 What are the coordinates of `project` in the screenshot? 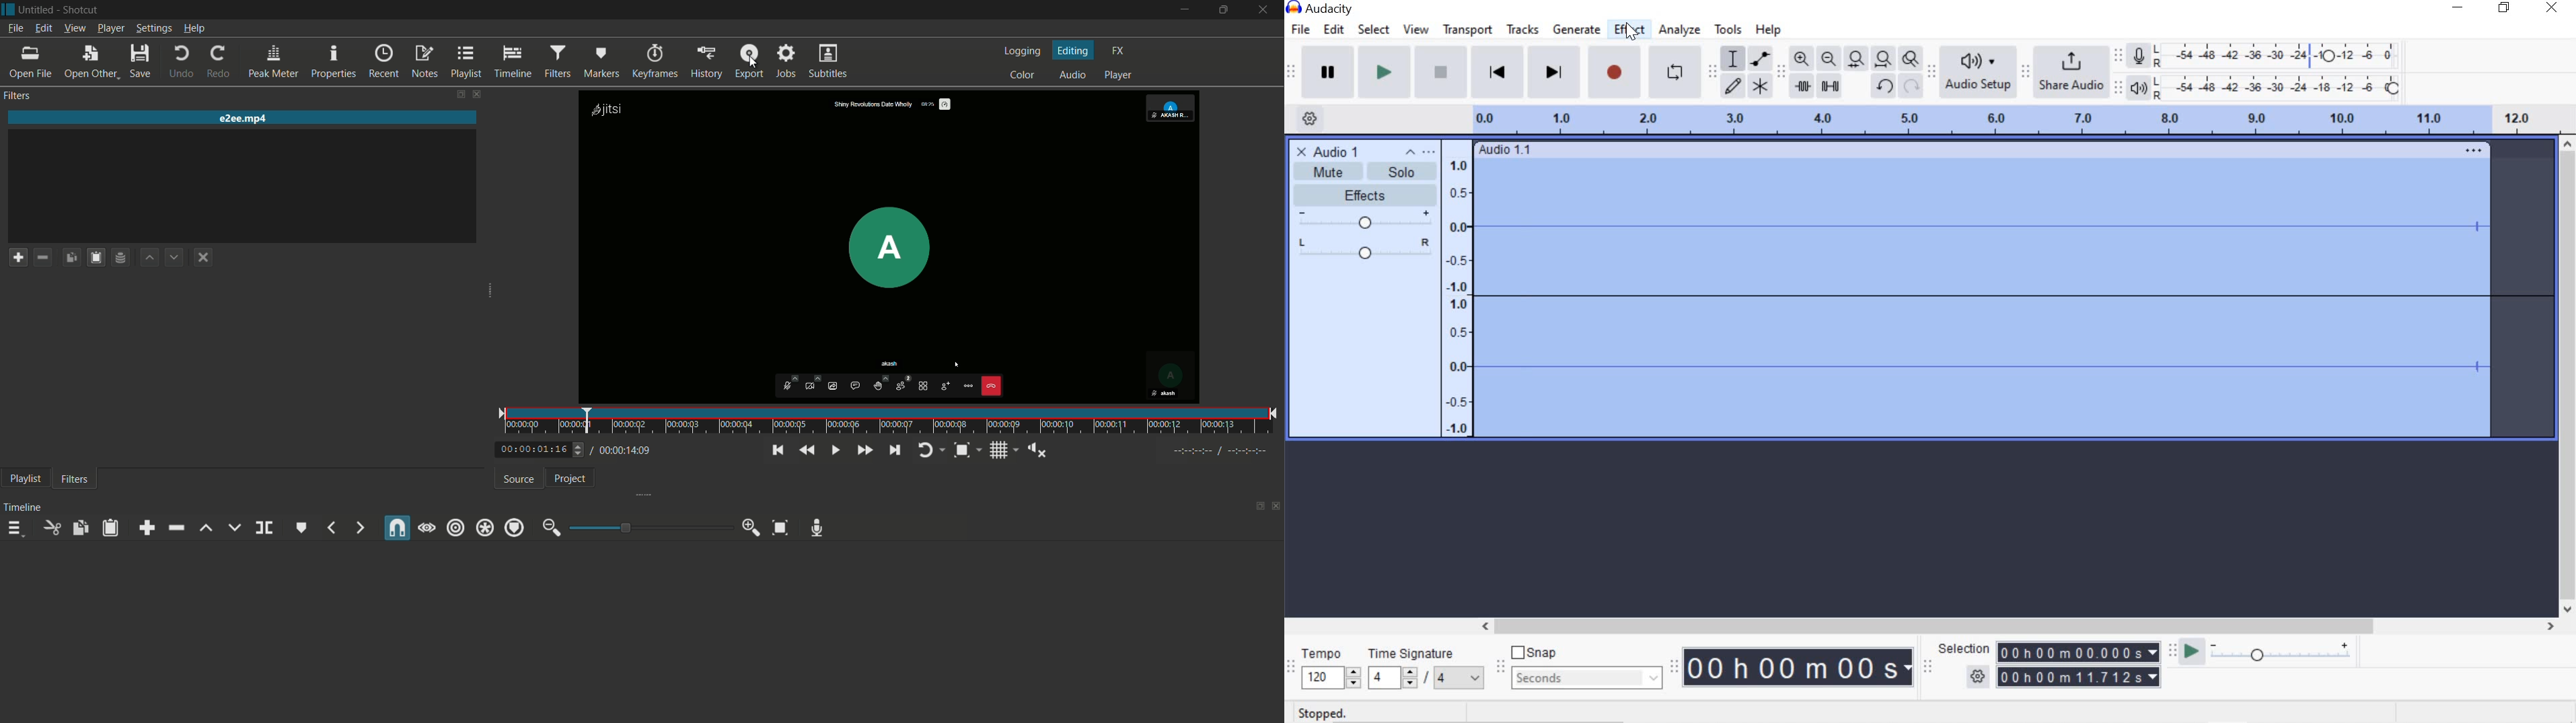 It's located at (569, 479).